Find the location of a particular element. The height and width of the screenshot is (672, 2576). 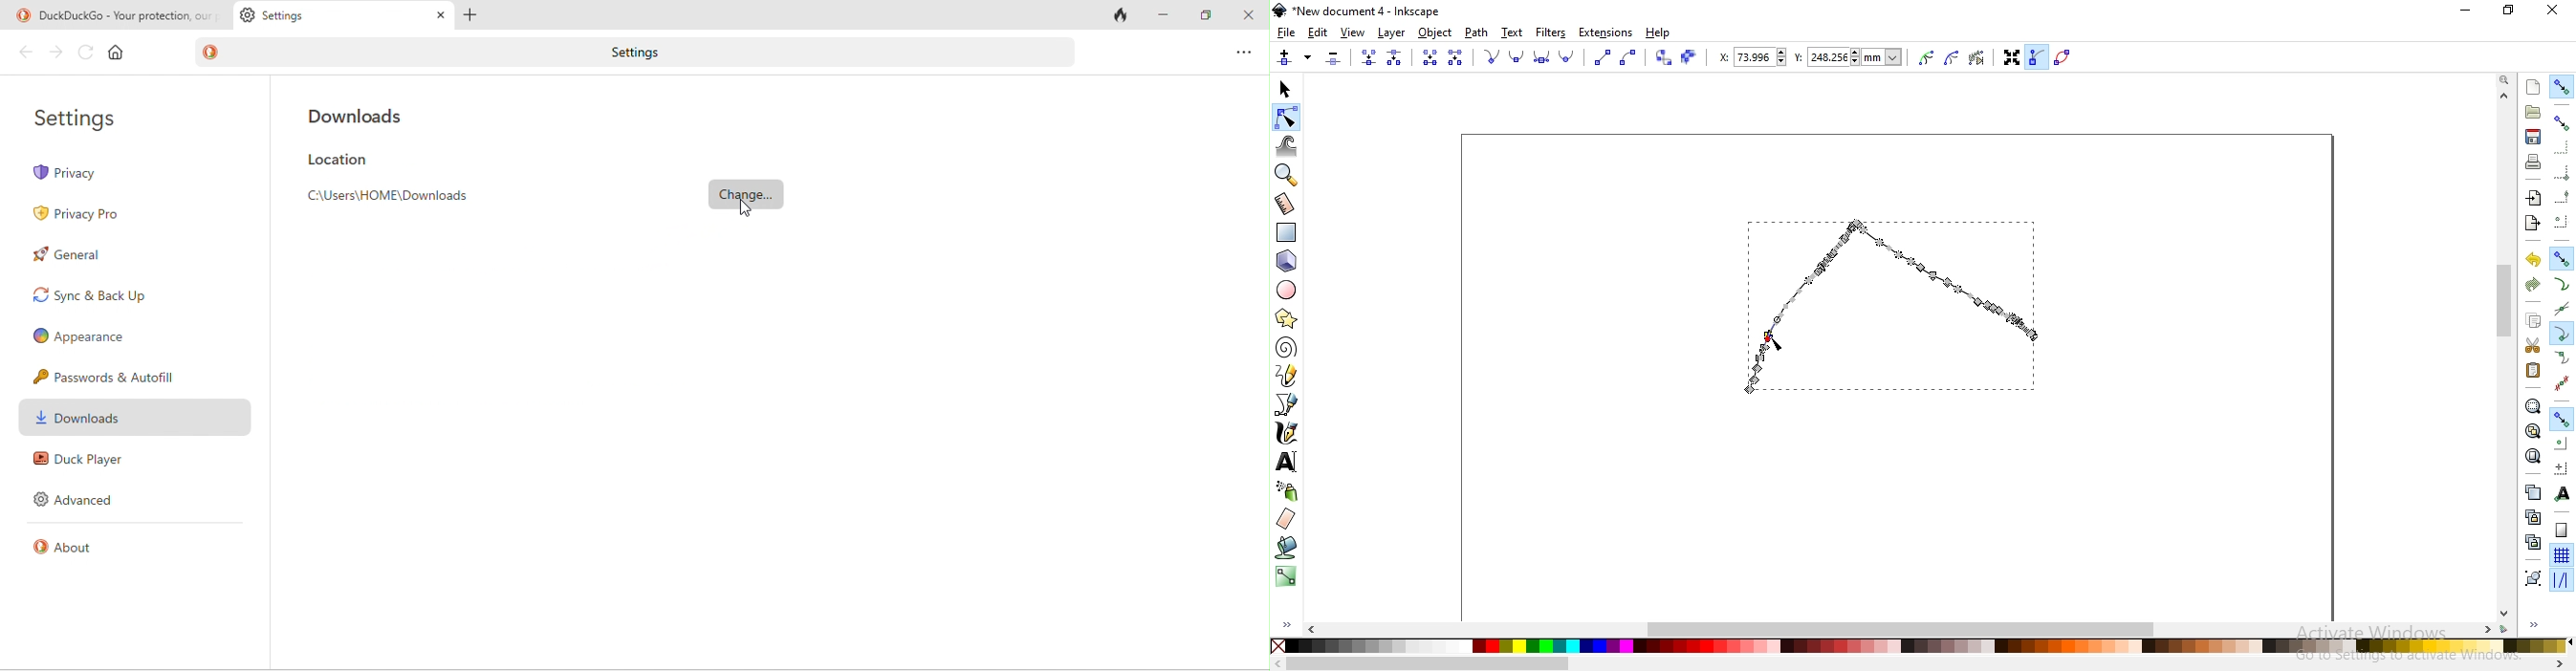

downloads is located at coordinates (137, 418).